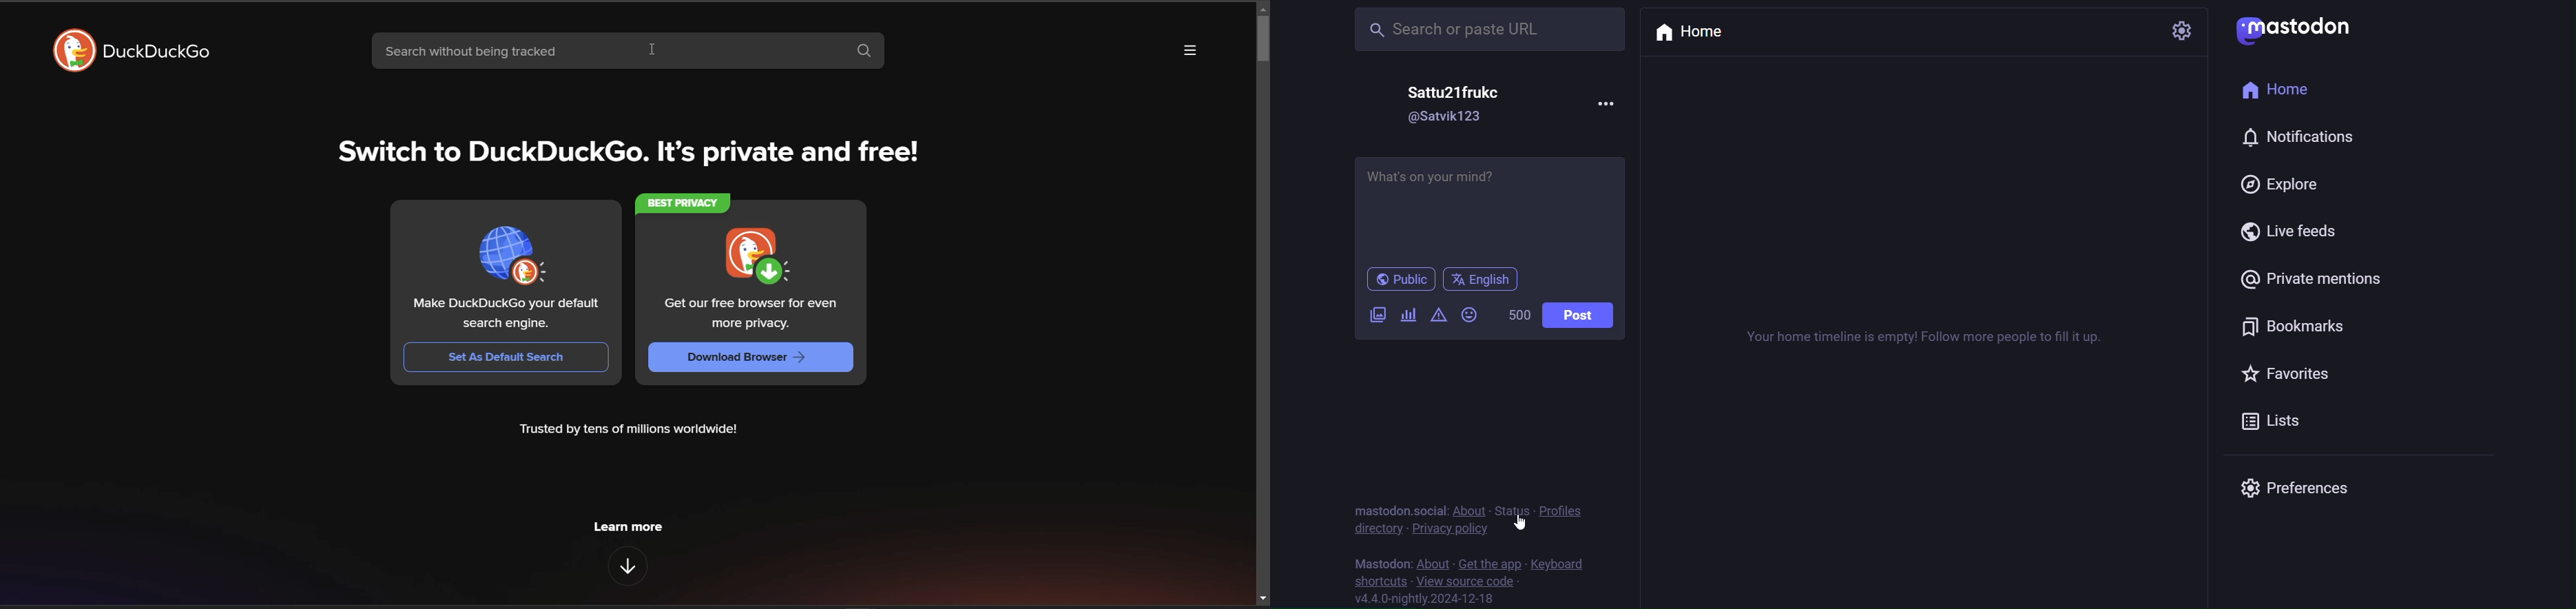 The height and width of the screenshot is (616, 2576). Describe the element at coordinates (1380, 581) in the screenshot. I see `shortcuts` at that location.